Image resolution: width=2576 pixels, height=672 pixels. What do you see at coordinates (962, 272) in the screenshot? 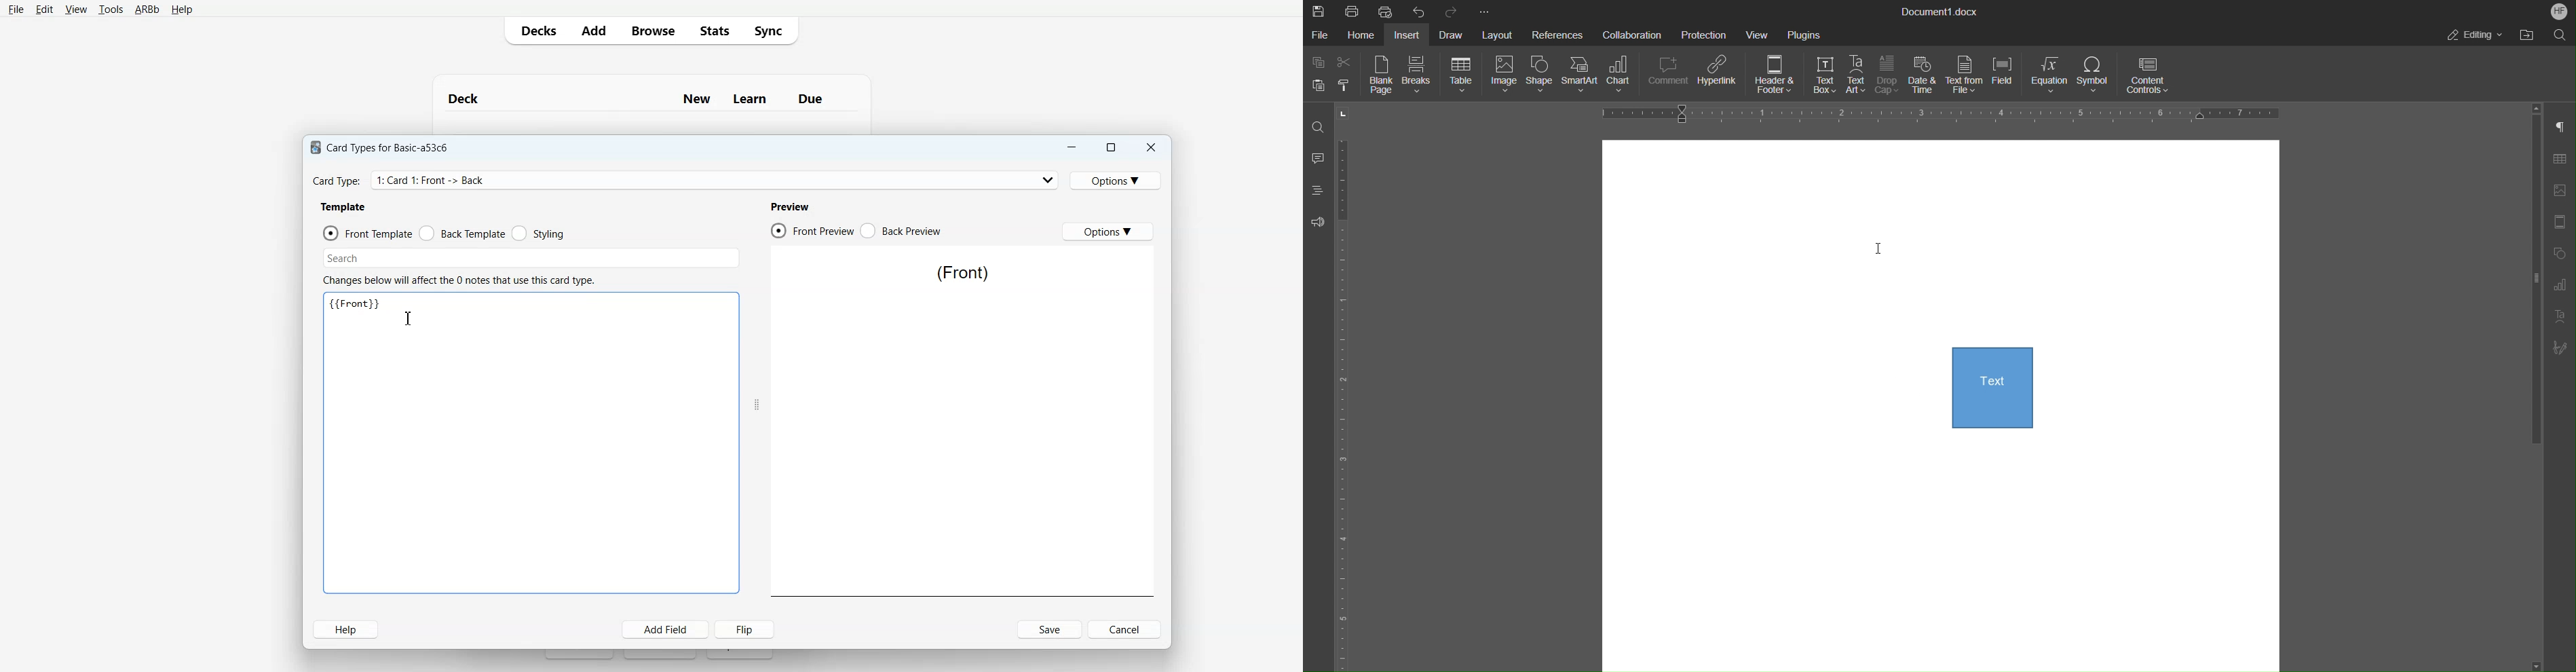
I see `(Front)` at bounding box center [962, 272].